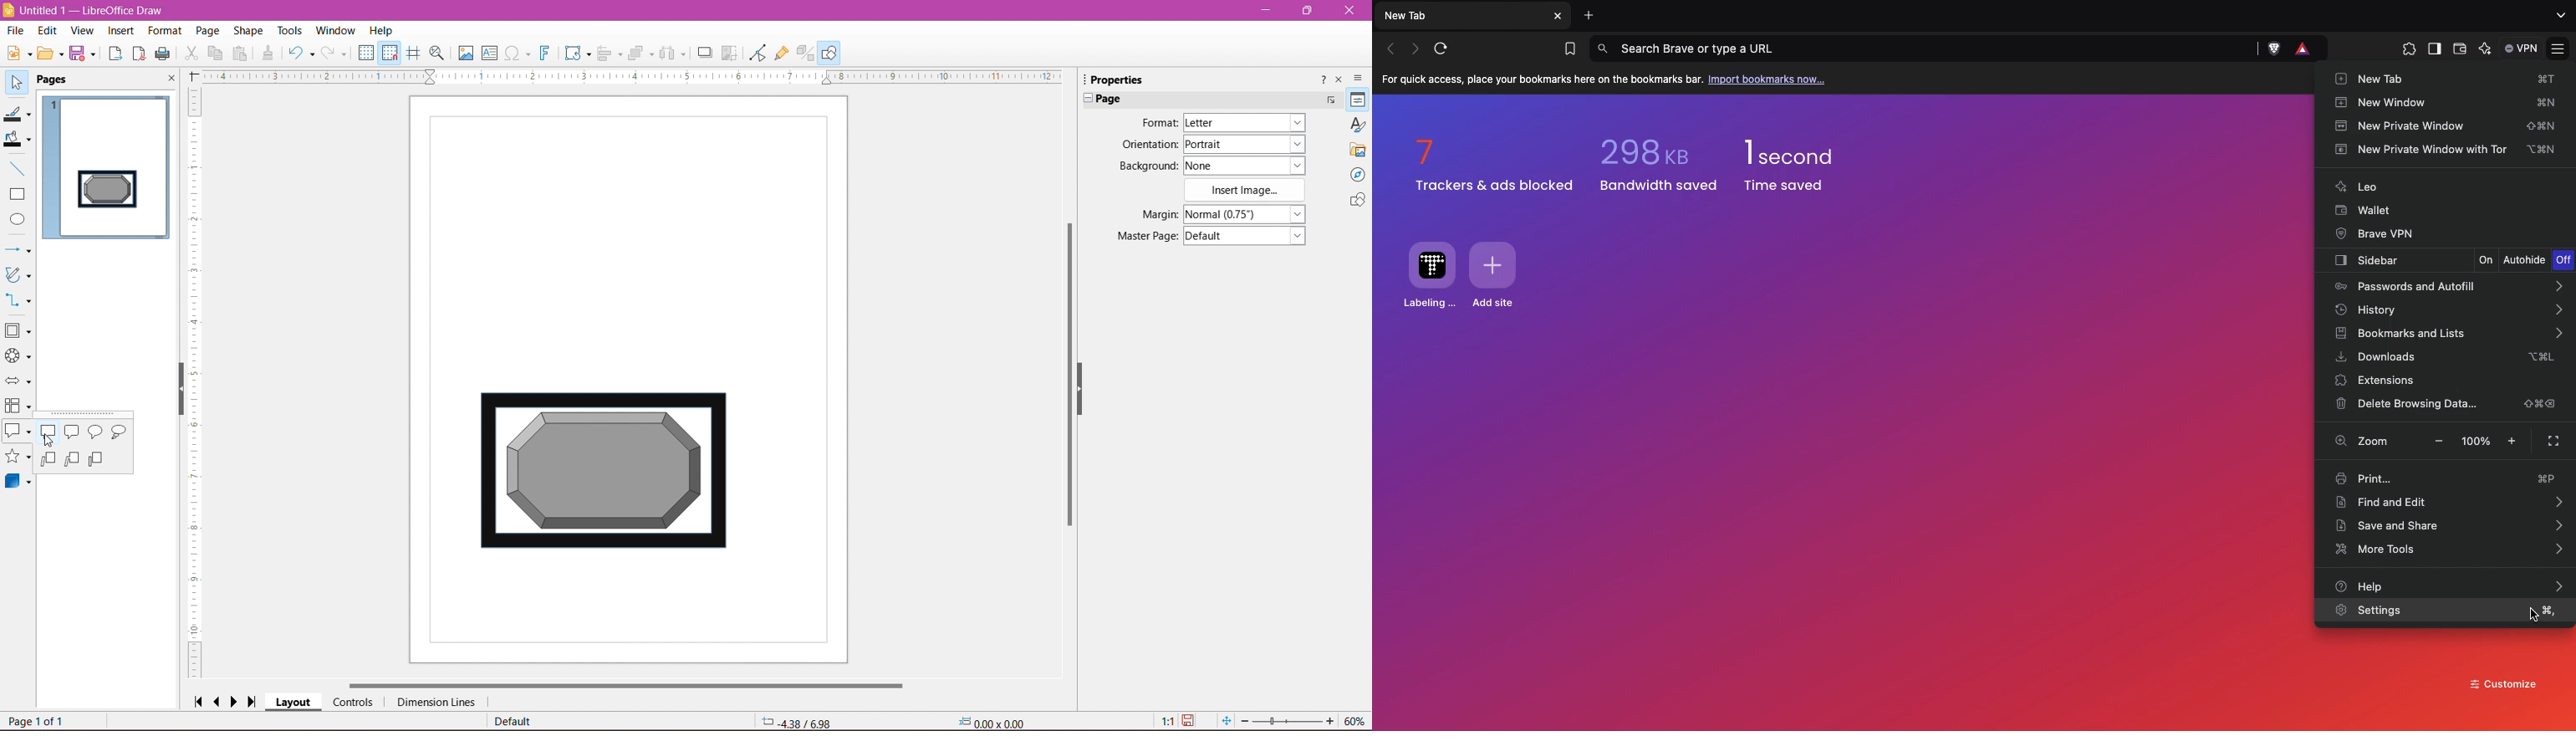 The image size is (2576, 756). Describe the element at coordinates (641, 51) in the screenshot. I see `Arrange` at that location.